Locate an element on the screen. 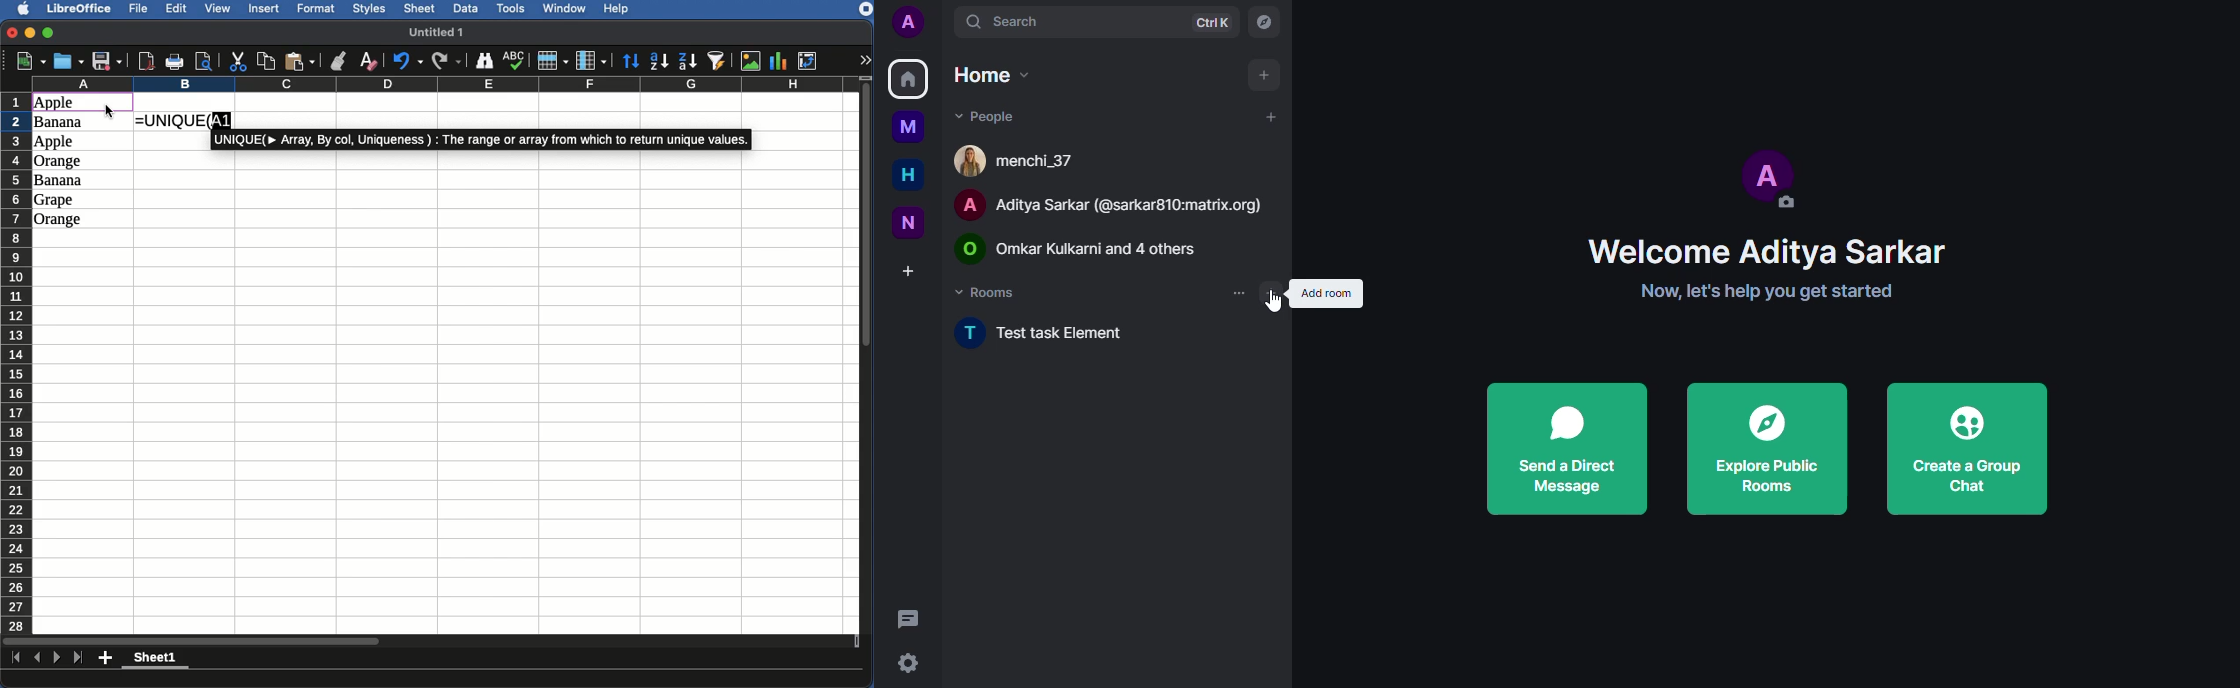 The height and width of the screenshot is (700, 2240). View is located at coordinates (220, 10).